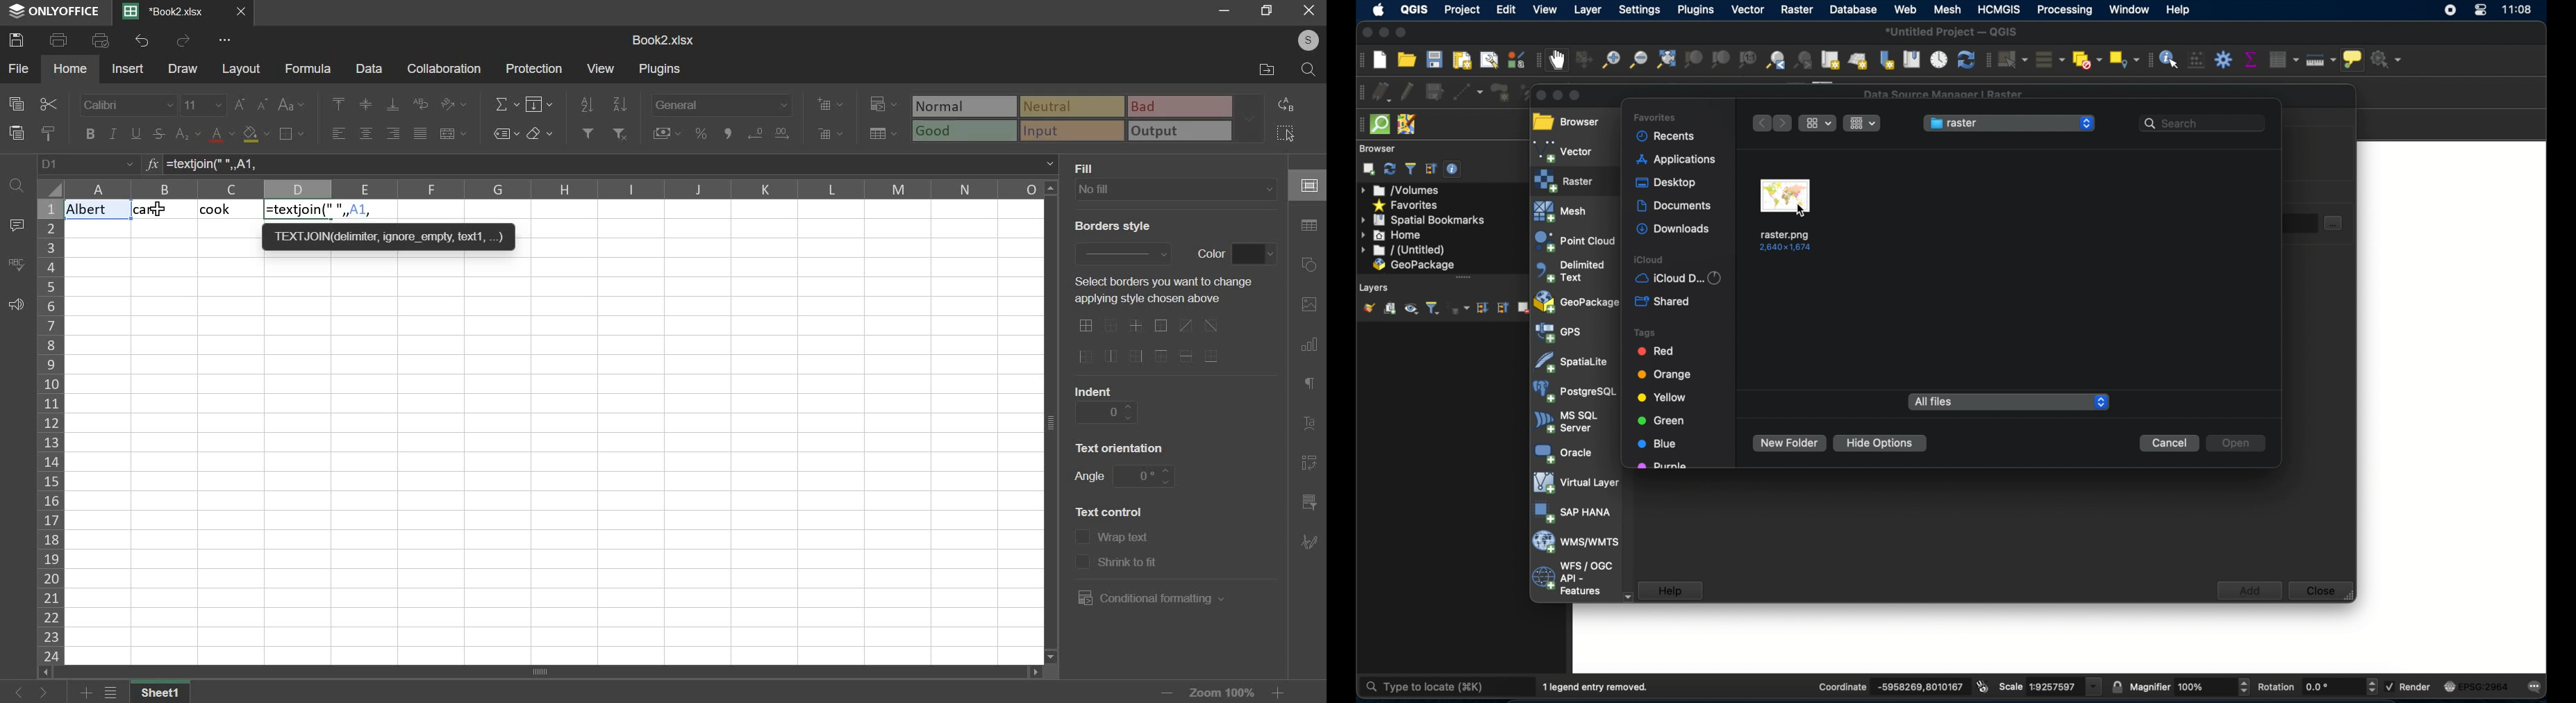  Describe the element at coordinates (1797, 10) in the screenshot. I see `raster` at that location.